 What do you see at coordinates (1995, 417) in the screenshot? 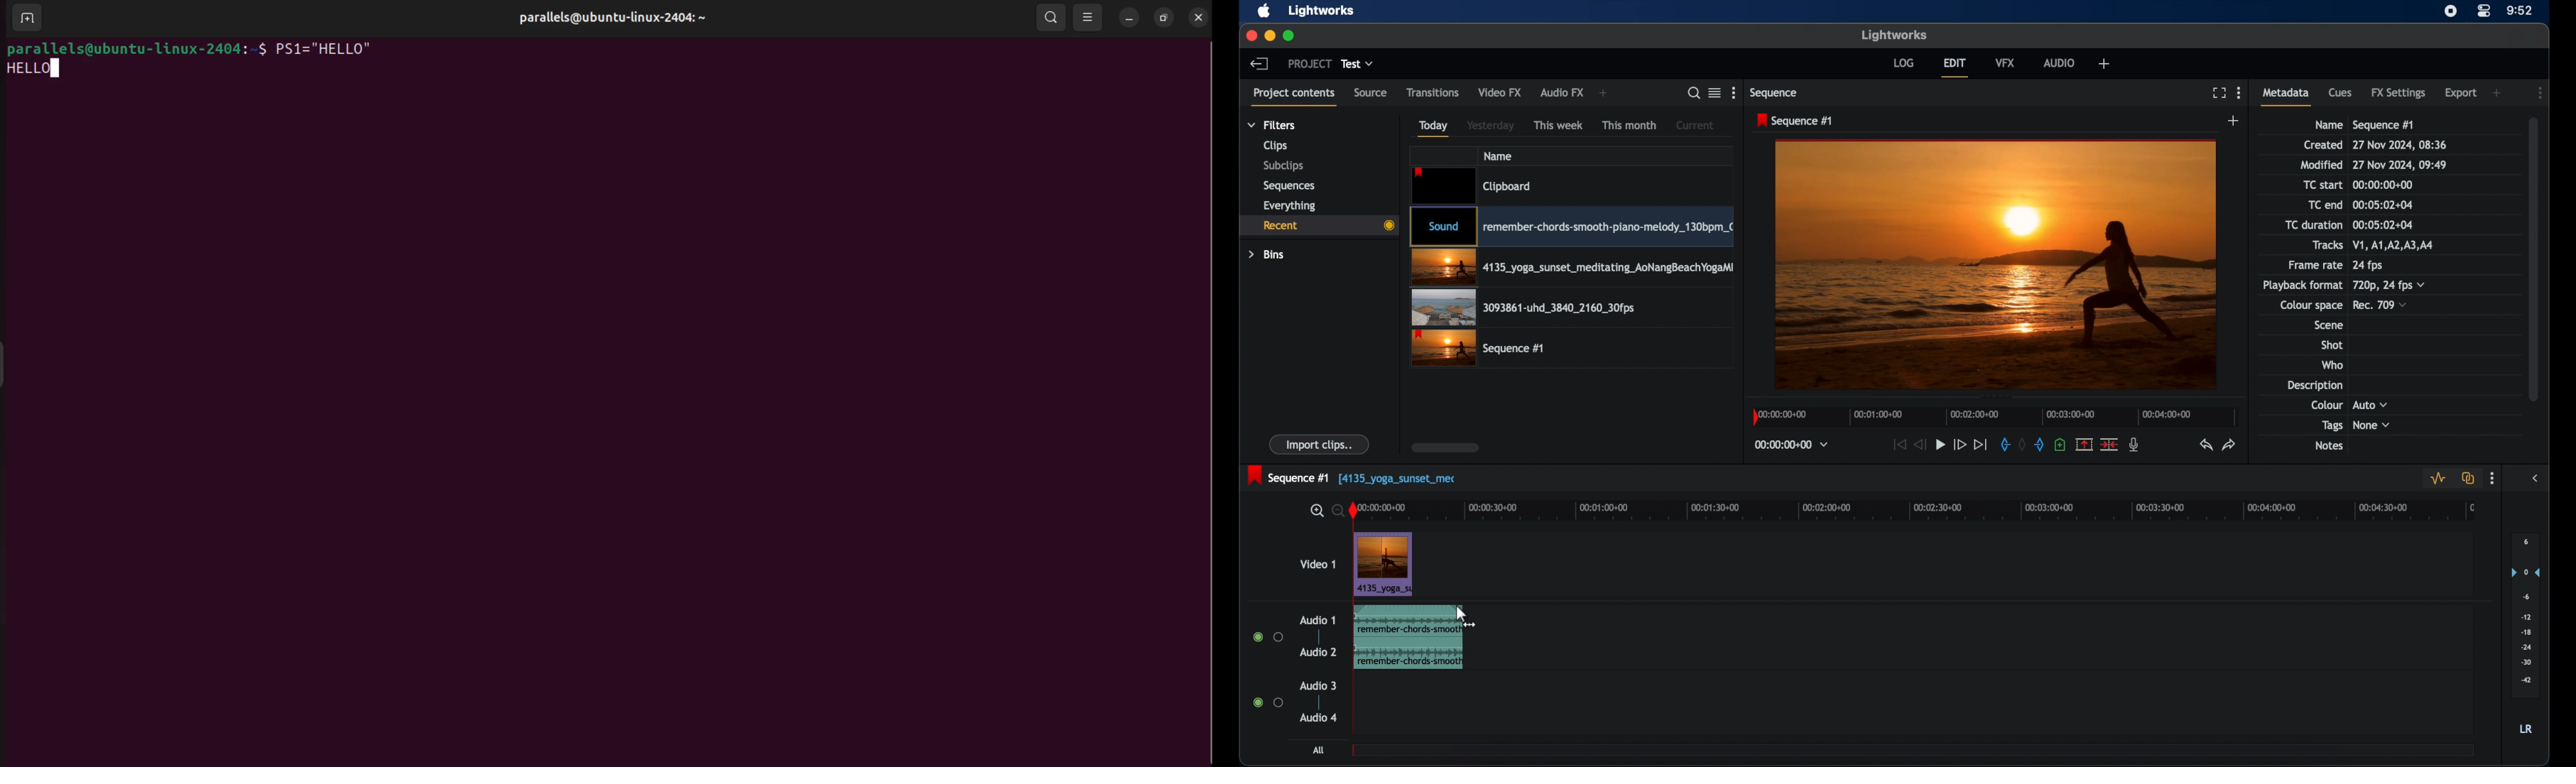
I see `timeline scale` at bounding box center [1995, 417].